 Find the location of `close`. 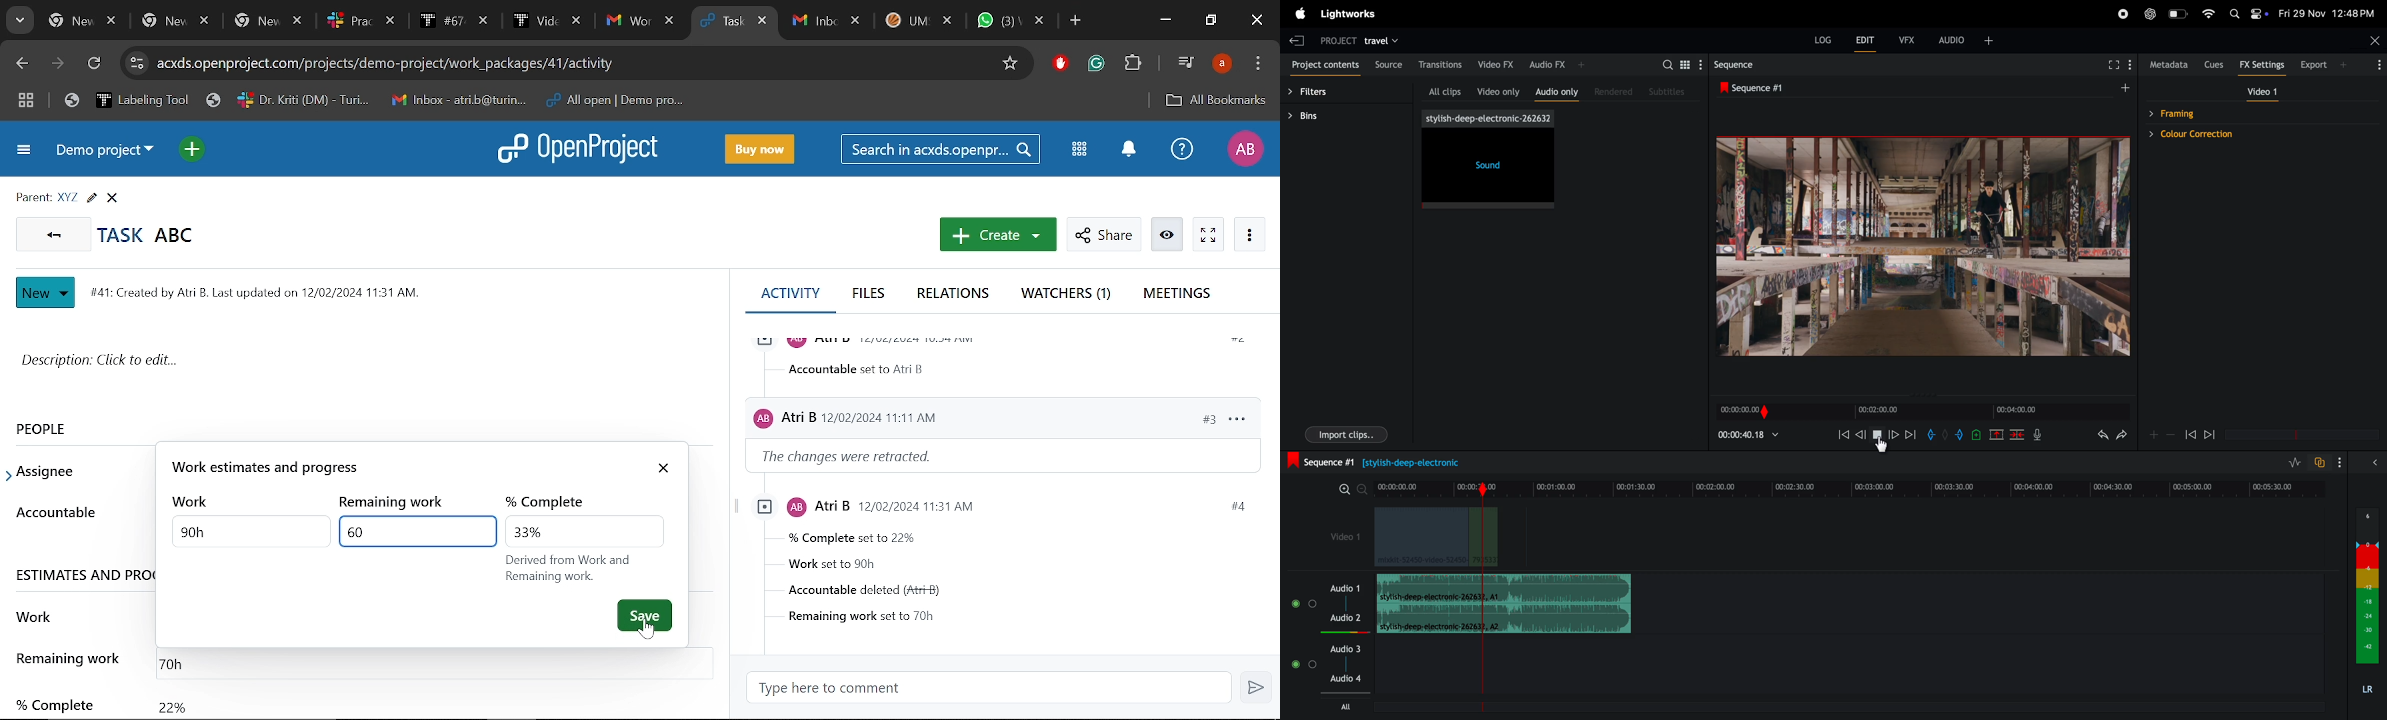

close is located at coordinates (2369, 42).